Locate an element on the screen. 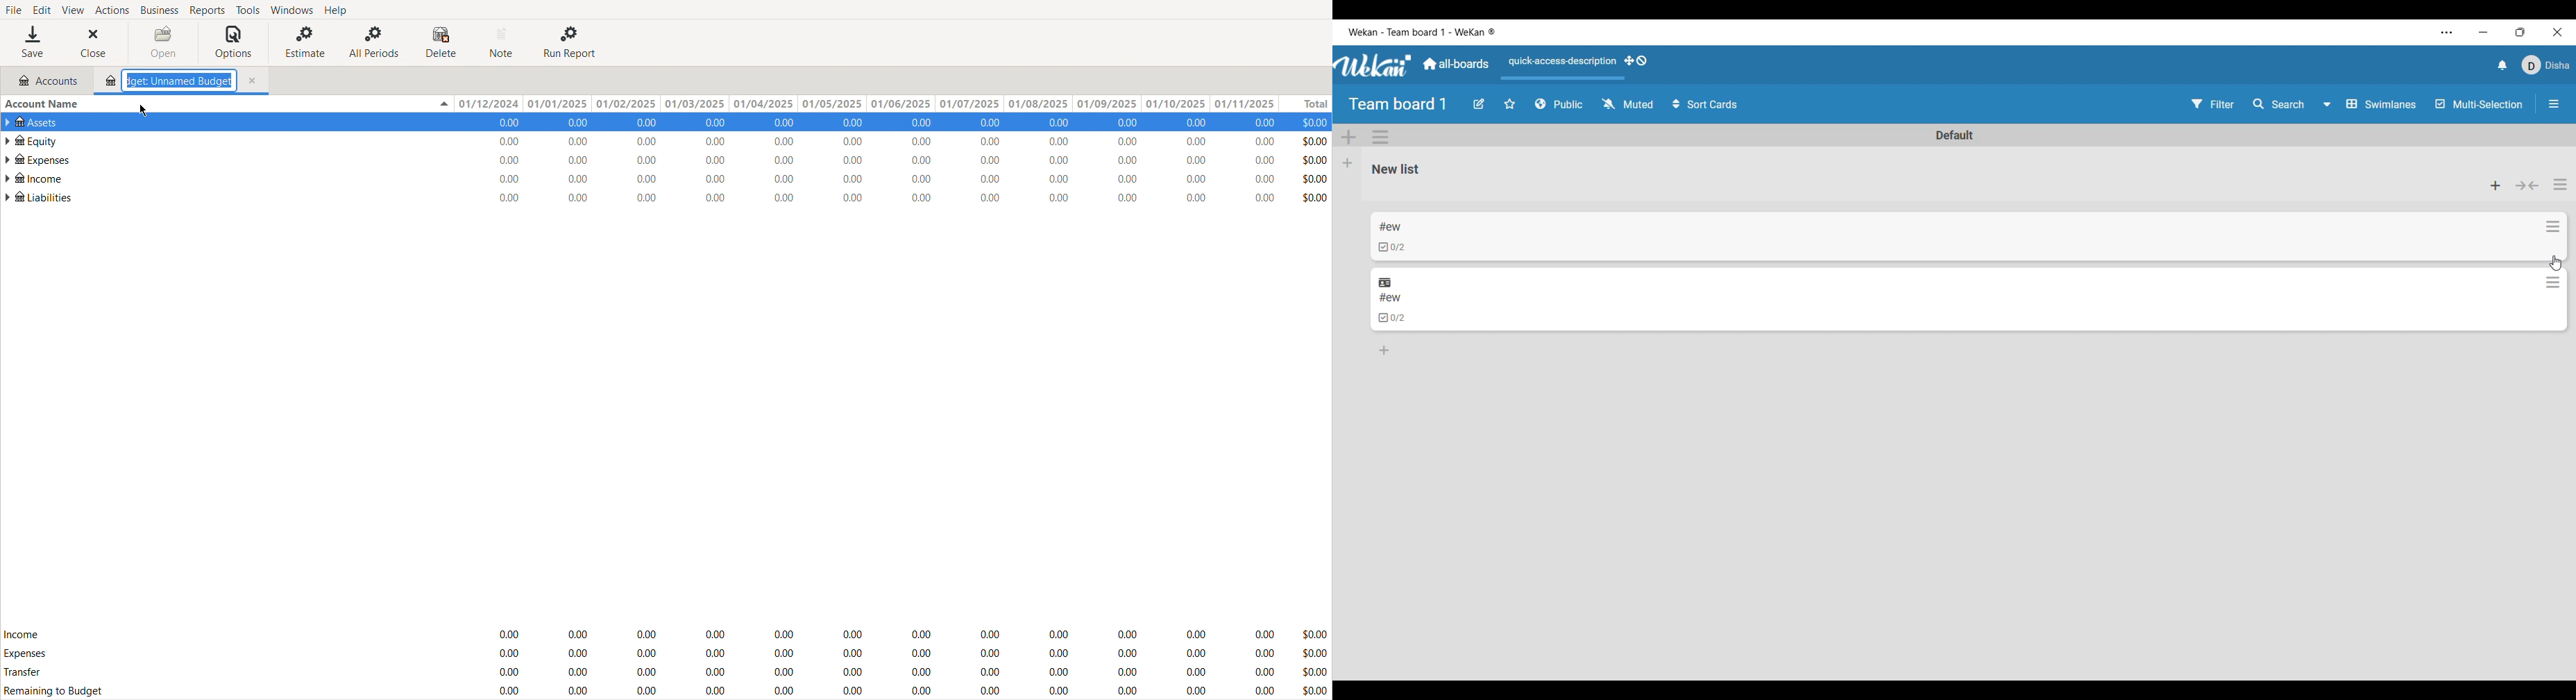 Image resolution: width=2576 pixels, height=700 pixels. Estimate is located at coordinates (302, 42).